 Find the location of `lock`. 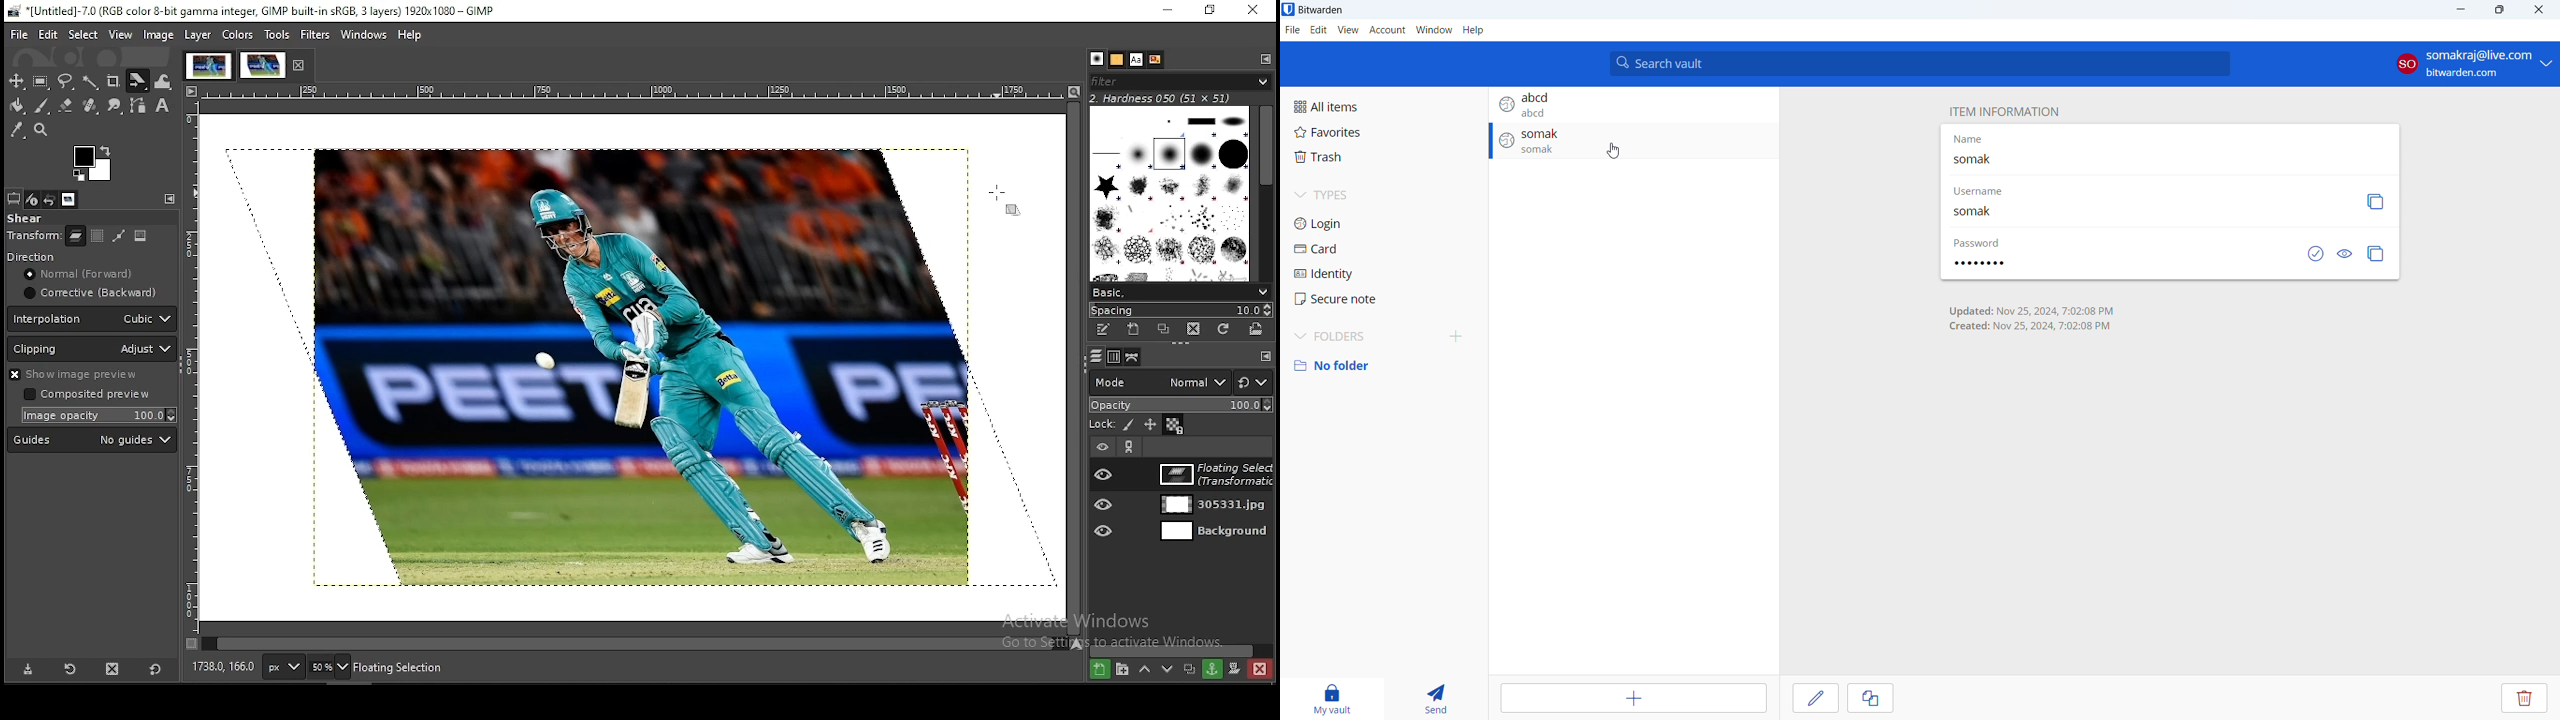

lock is located at coordinates (1096, 426).